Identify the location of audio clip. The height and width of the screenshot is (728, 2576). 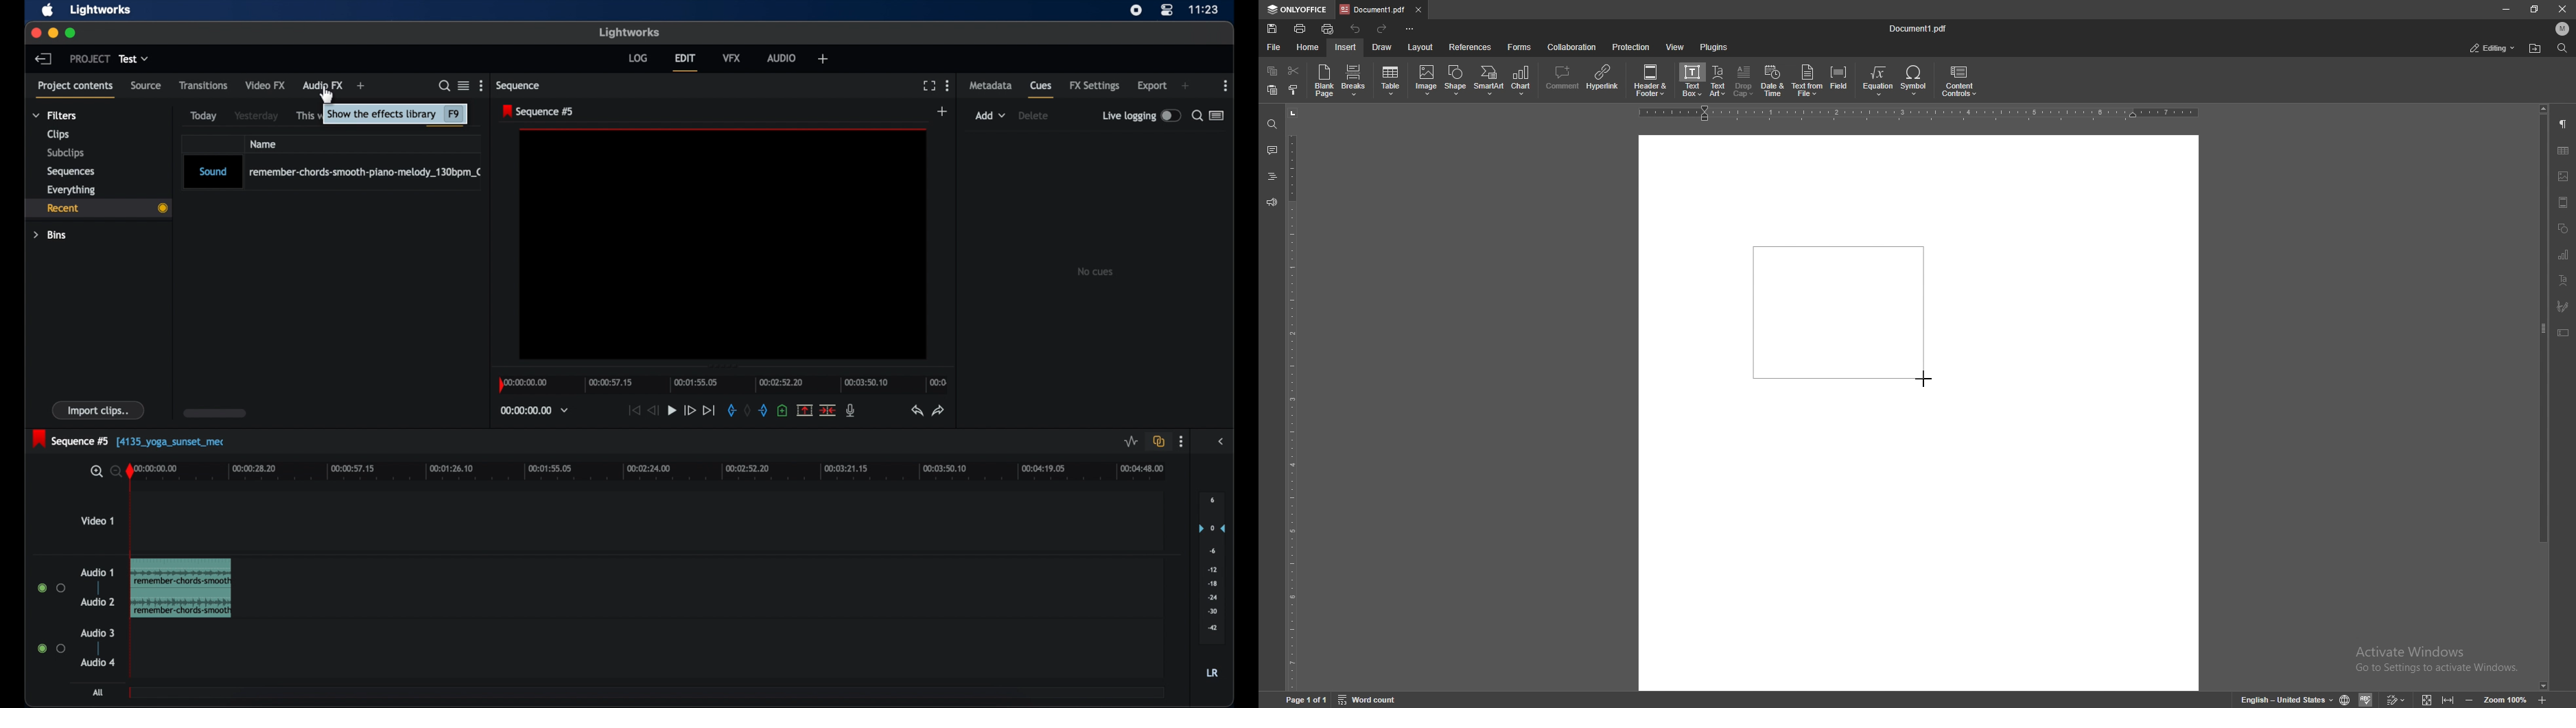
(332, 172).